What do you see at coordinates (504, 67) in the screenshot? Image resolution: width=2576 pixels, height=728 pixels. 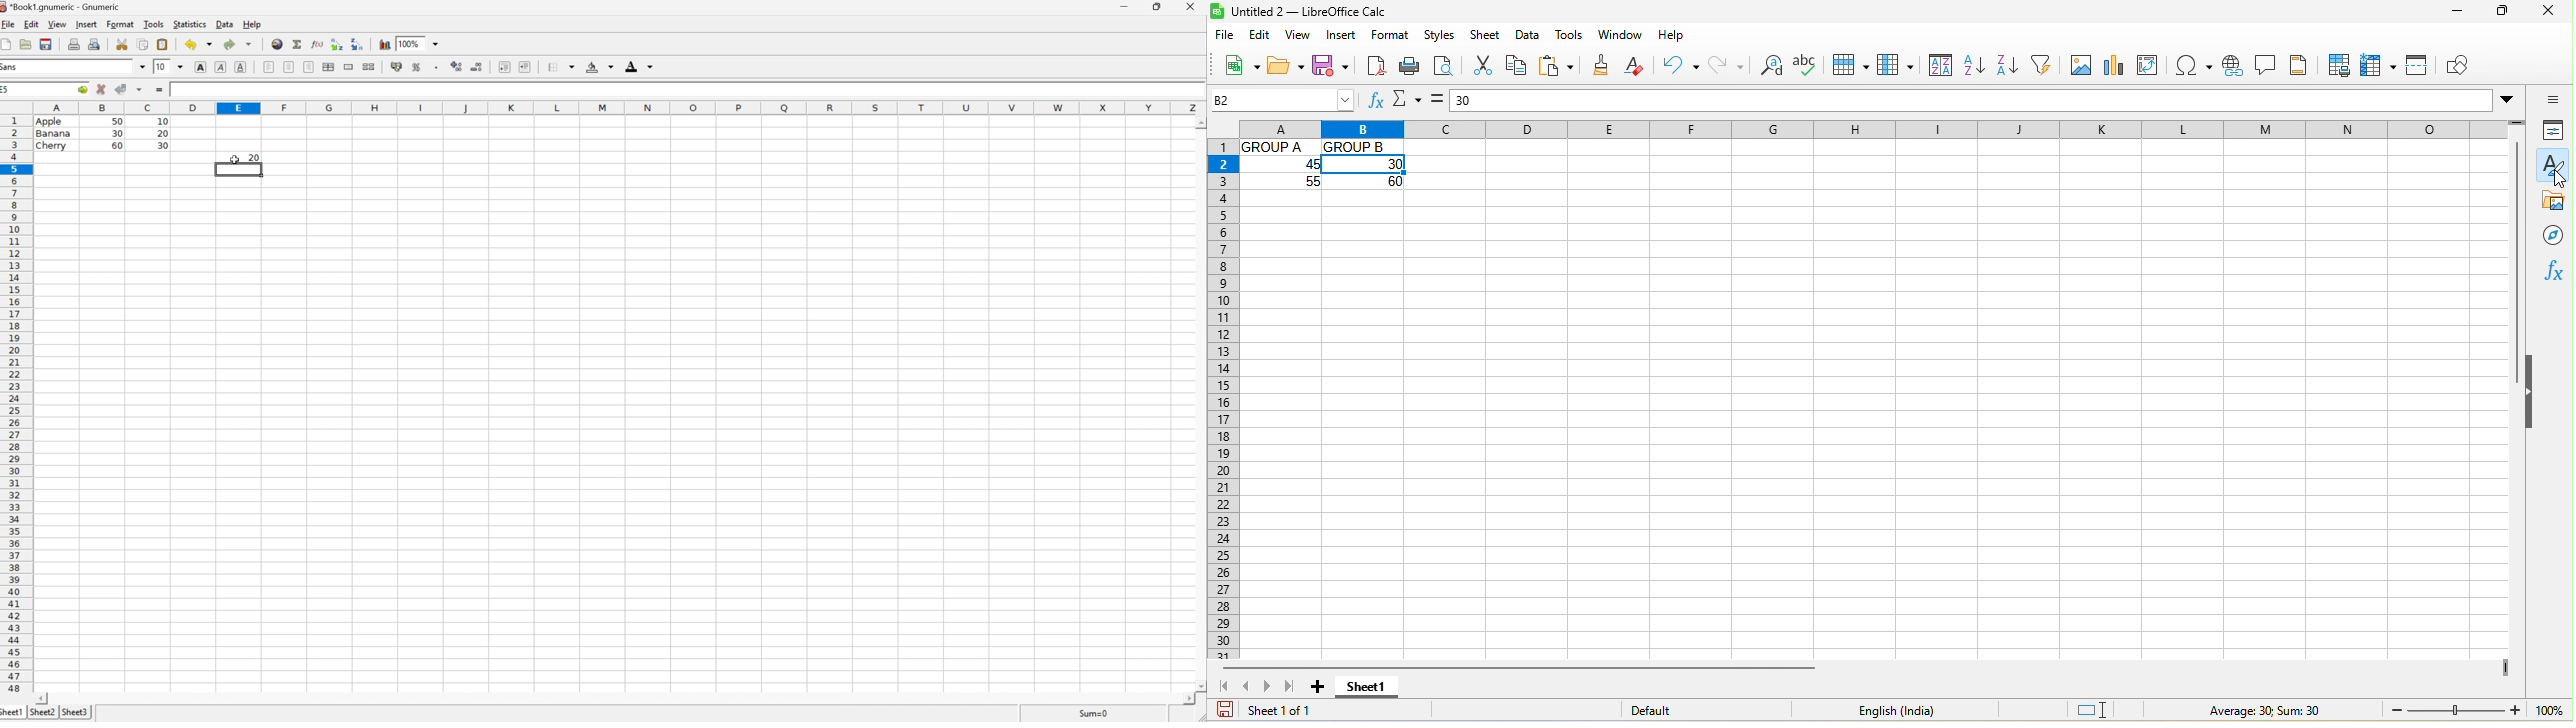 I see `decrease indent` at bounding box center [504, 67].